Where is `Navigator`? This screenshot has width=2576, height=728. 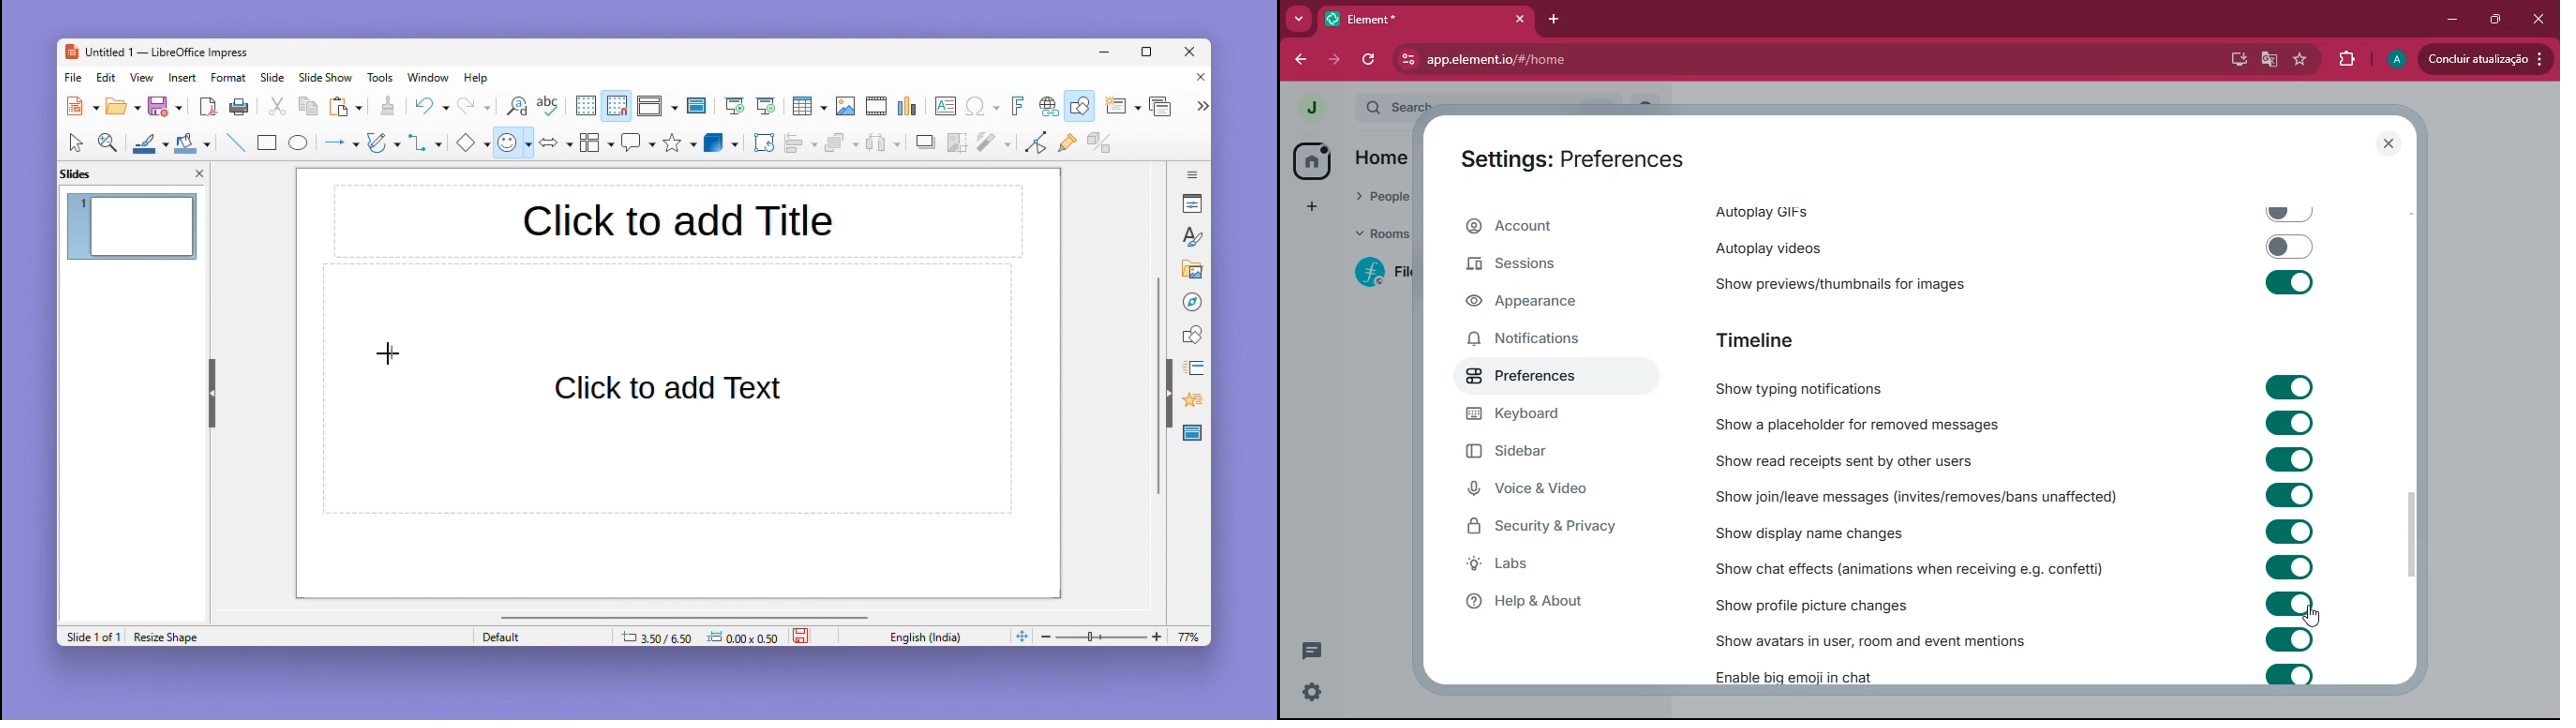
Navigator is located at coordinates (1192, 300).